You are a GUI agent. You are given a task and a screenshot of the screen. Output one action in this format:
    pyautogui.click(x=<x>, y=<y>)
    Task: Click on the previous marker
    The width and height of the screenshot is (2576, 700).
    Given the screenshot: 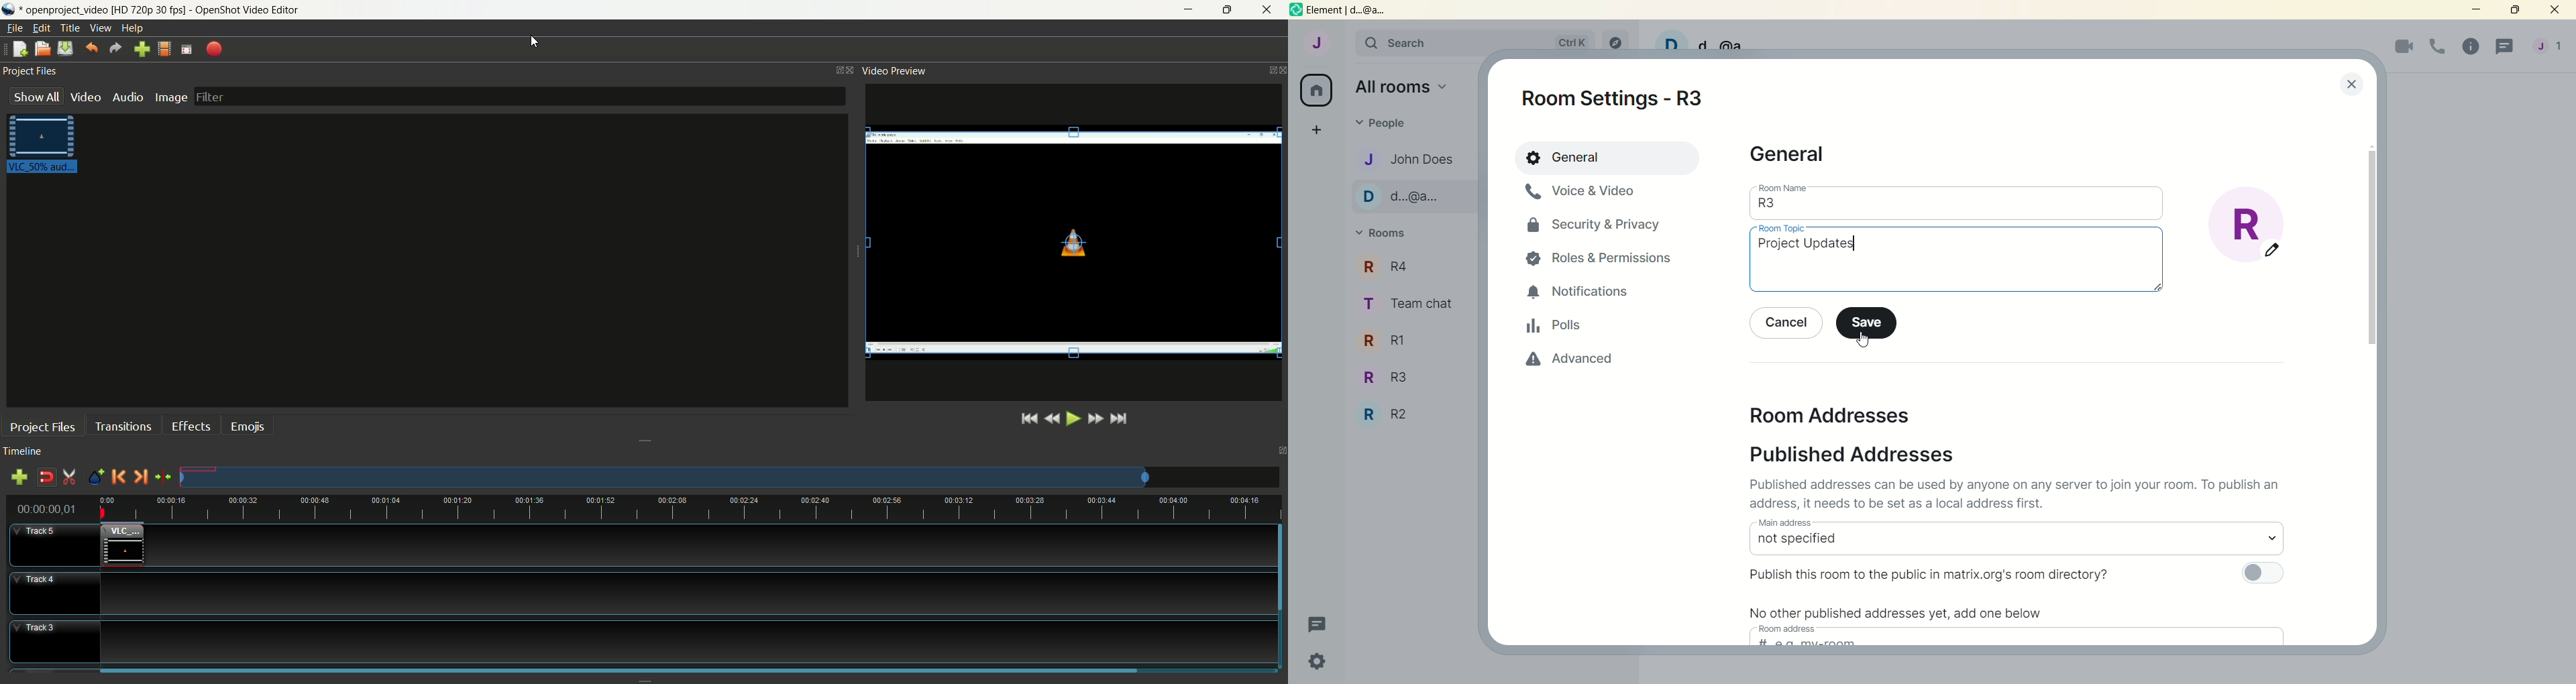 What is the action you would take?
    pyautogui.click(x=117, y=477)
    